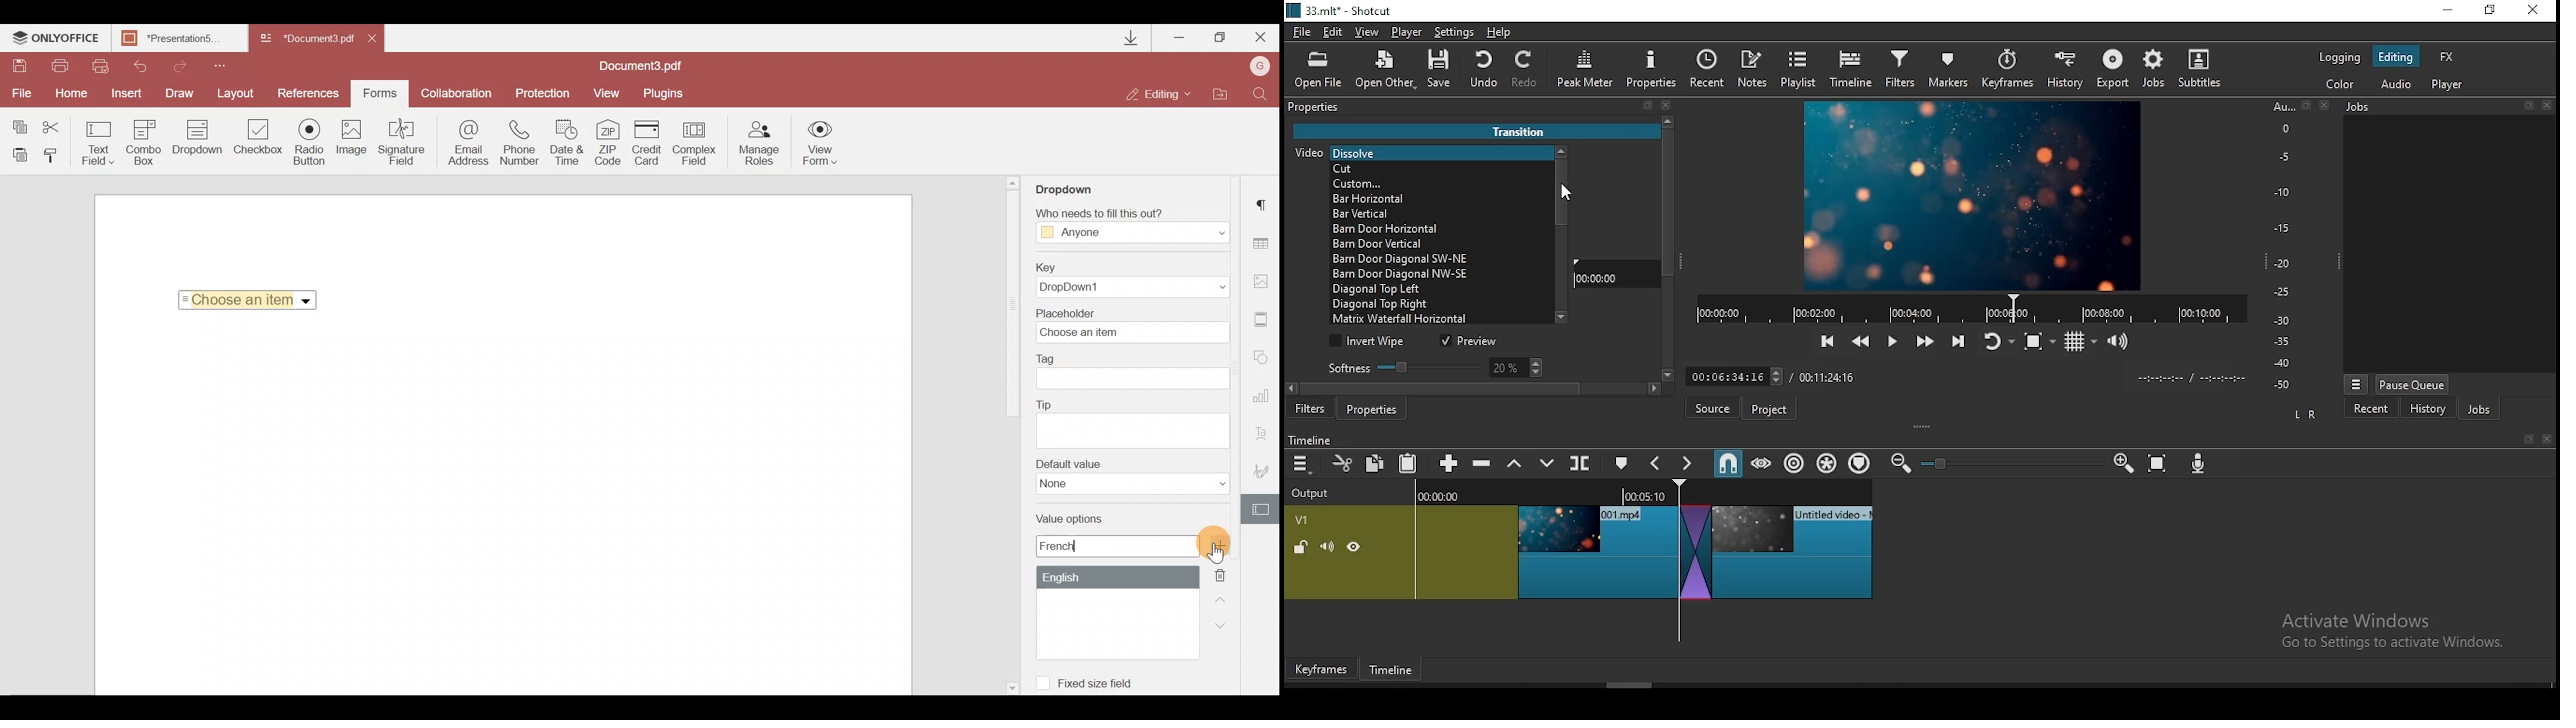 This screenshot has width=2576, height=728. What do you see at coordinates (2478, 411) in the screenshot?
I see `jobs` at bounding box center [2478, 411].